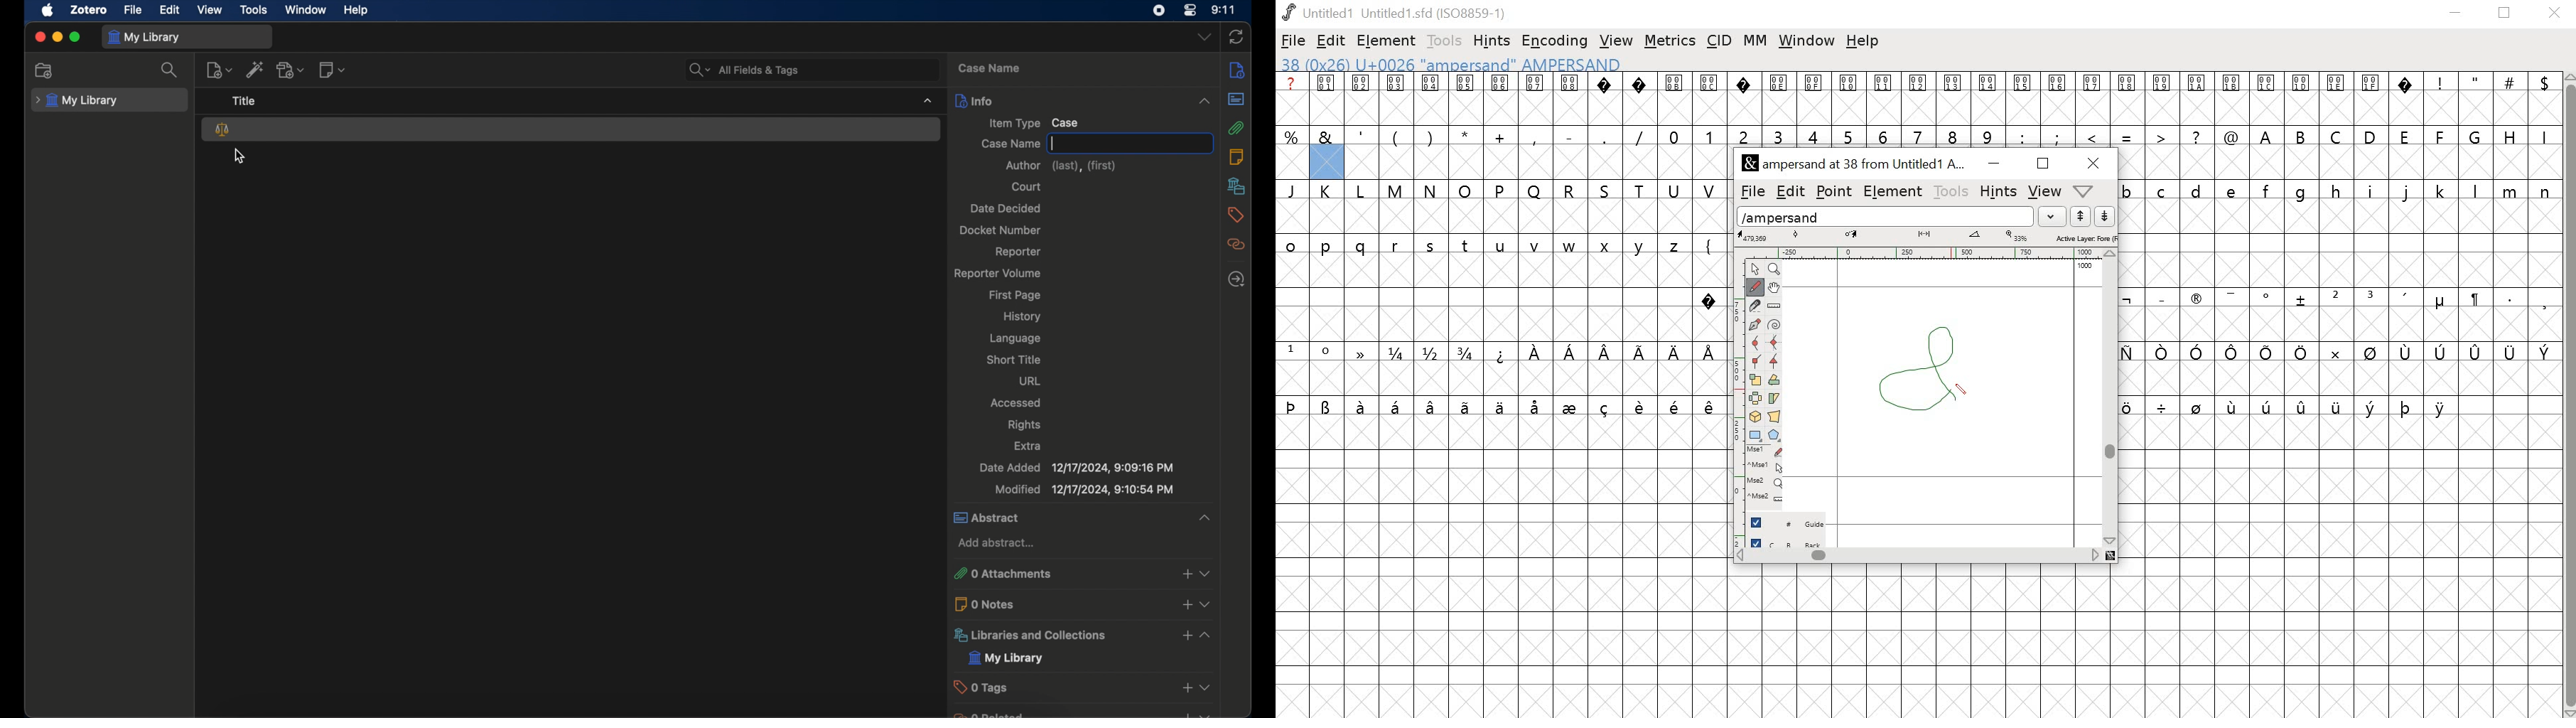 The height and width of the screenshot is (728, 2576). Describe the element at coordinates (2442, 352) in the screenshot. I see `symbol` at that location.